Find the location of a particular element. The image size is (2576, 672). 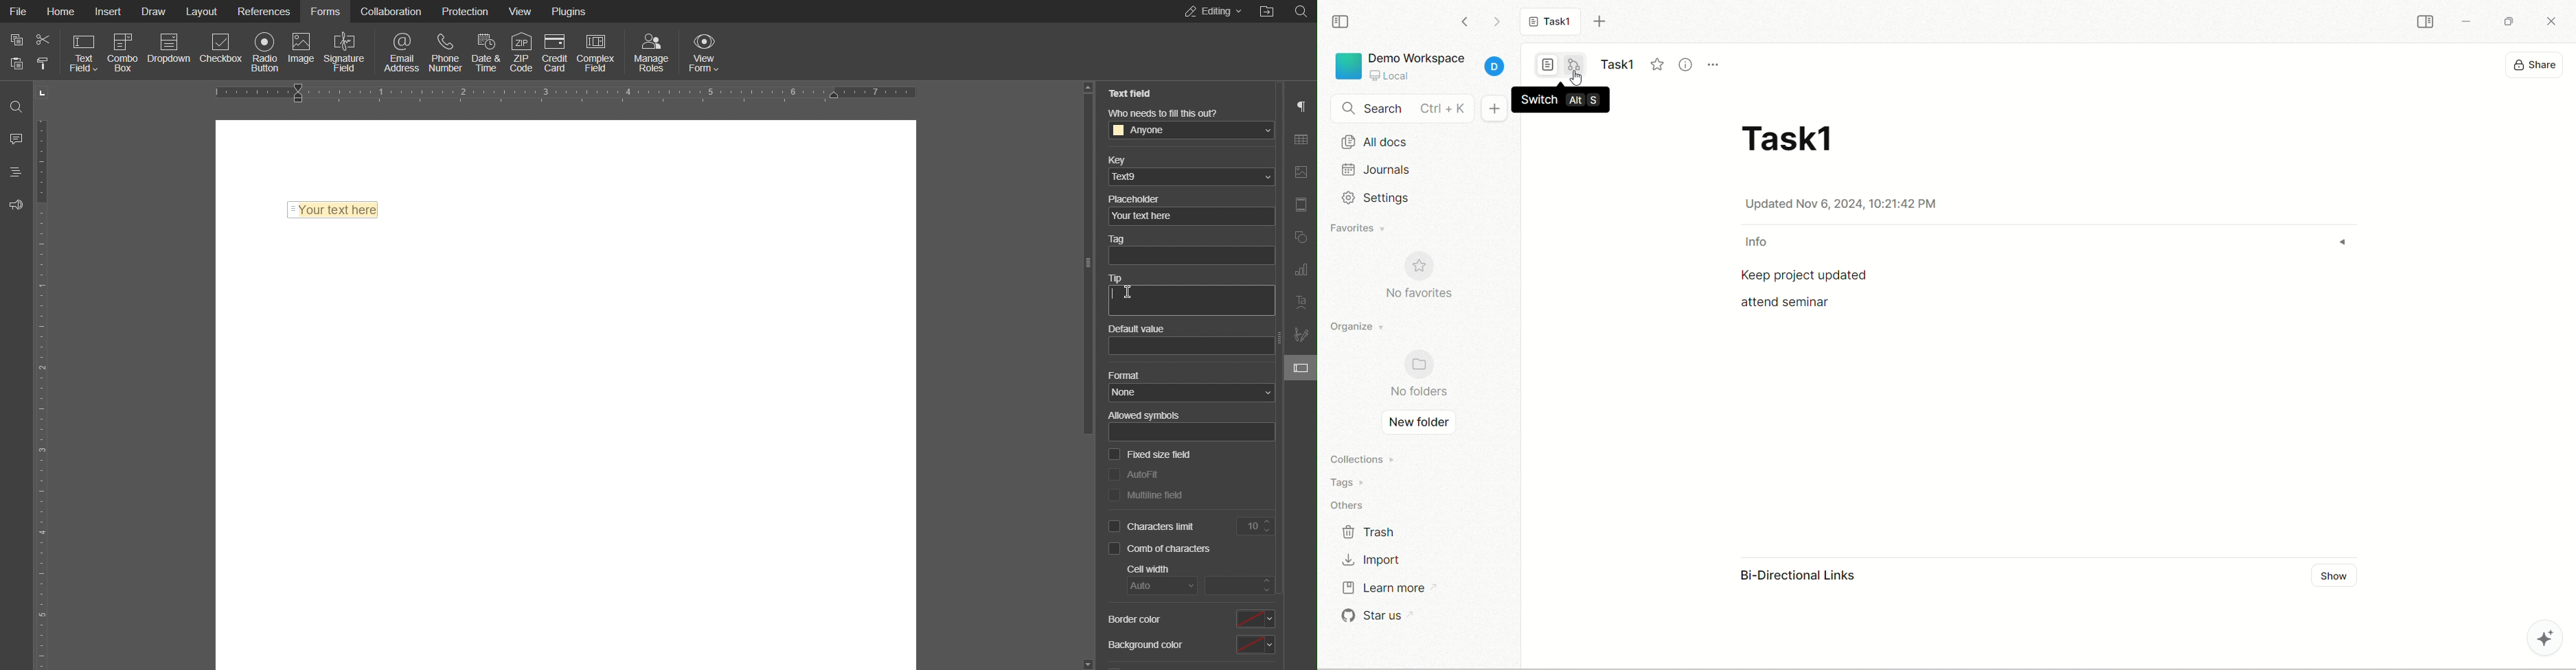

Date & Time is located at coordinates (487, 50).